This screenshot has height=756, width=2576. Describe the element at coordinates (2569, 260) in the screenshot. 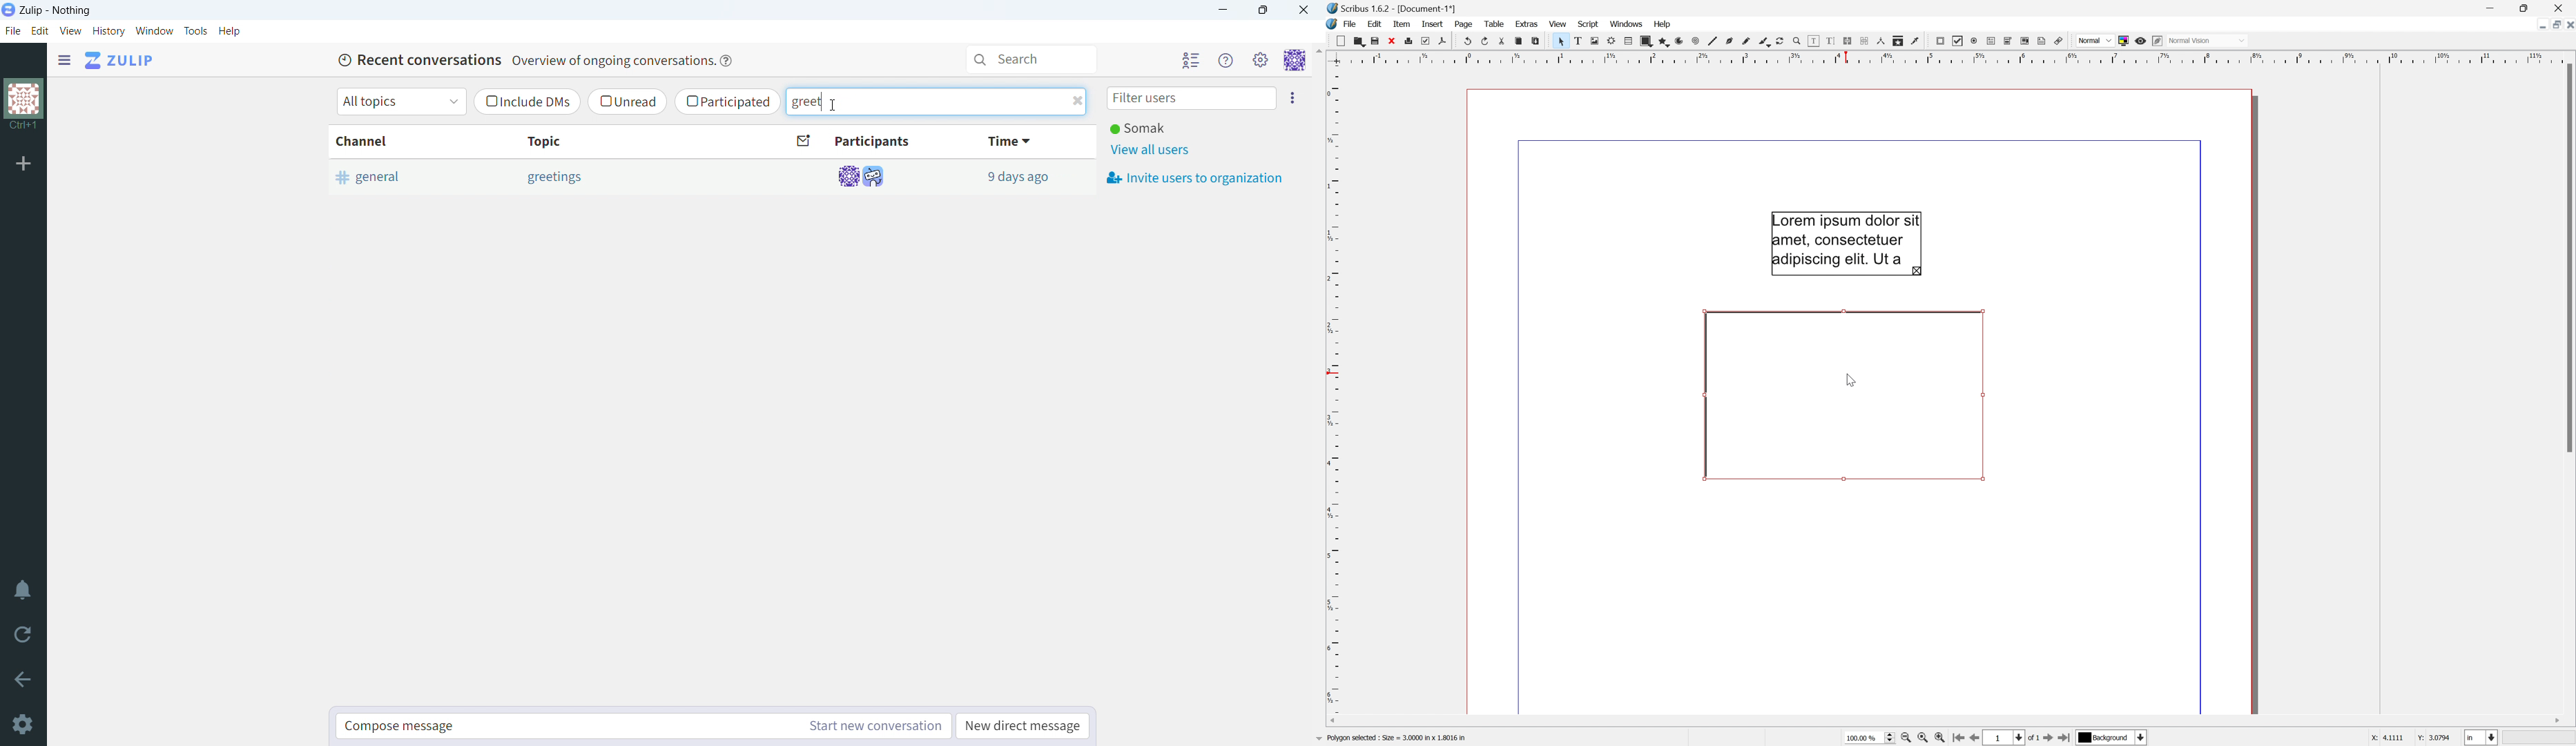

I see `Scroll bar` at that location.